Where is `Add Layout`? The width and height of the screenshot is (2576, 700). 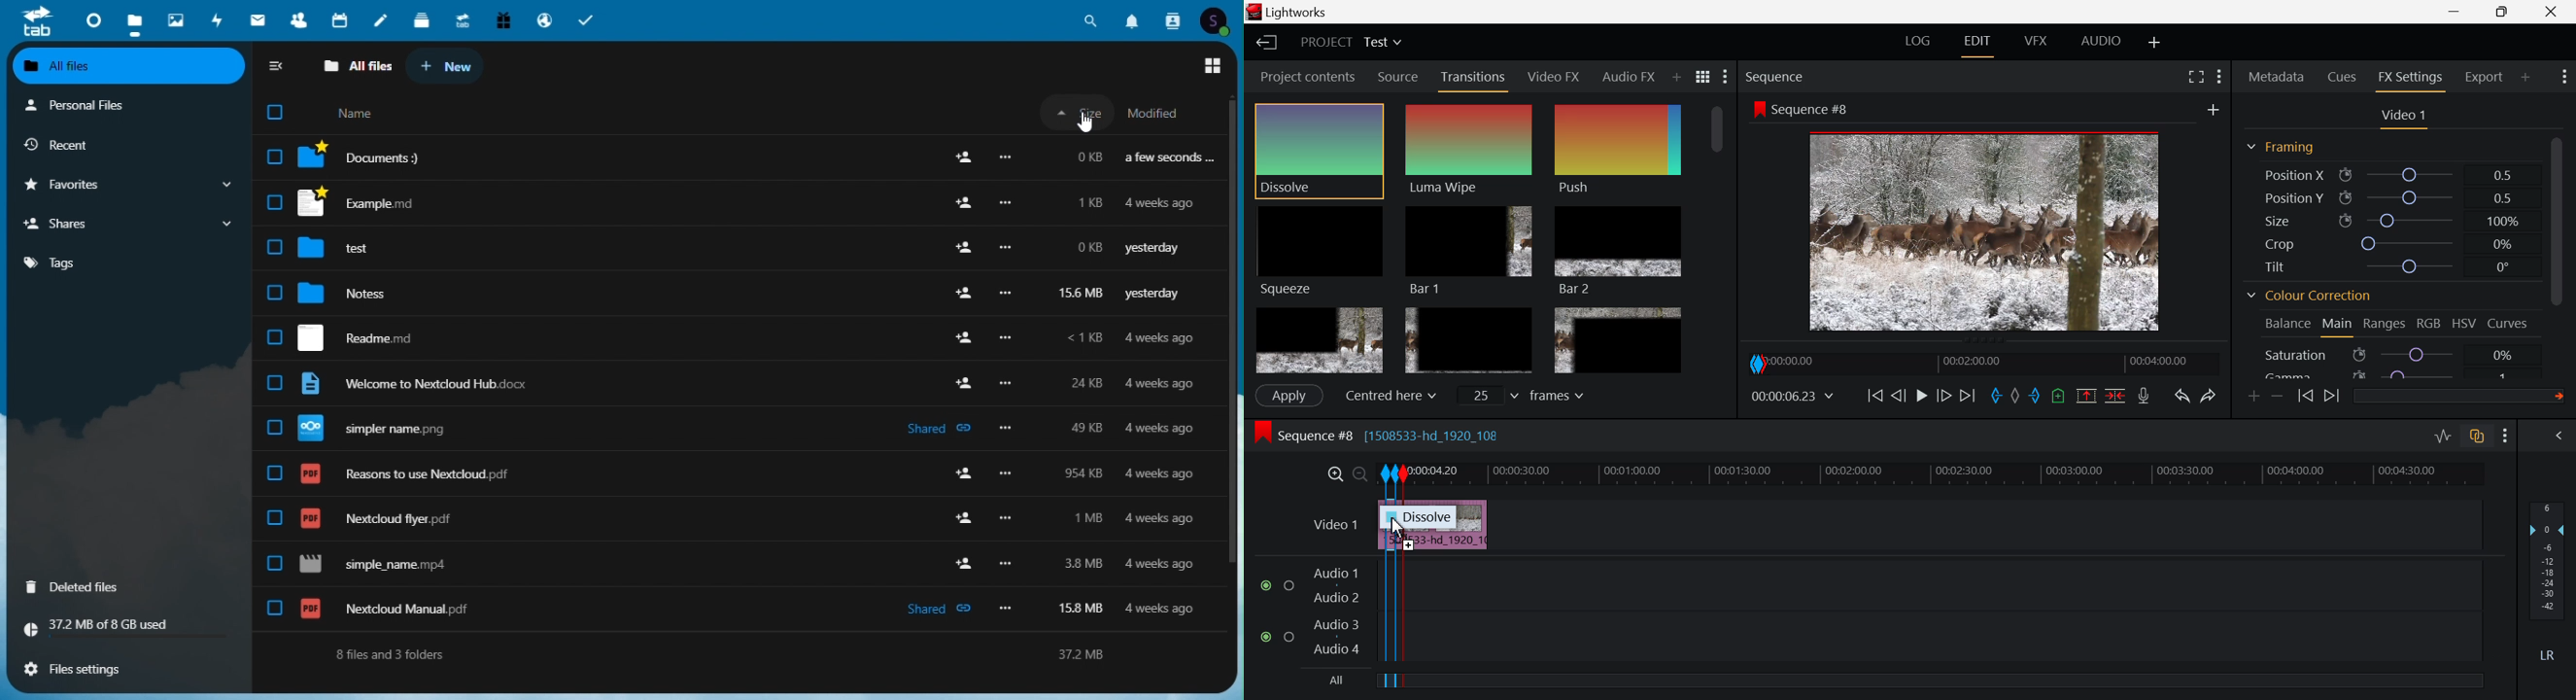
Add Layout is located at coordinates (2156, 42).